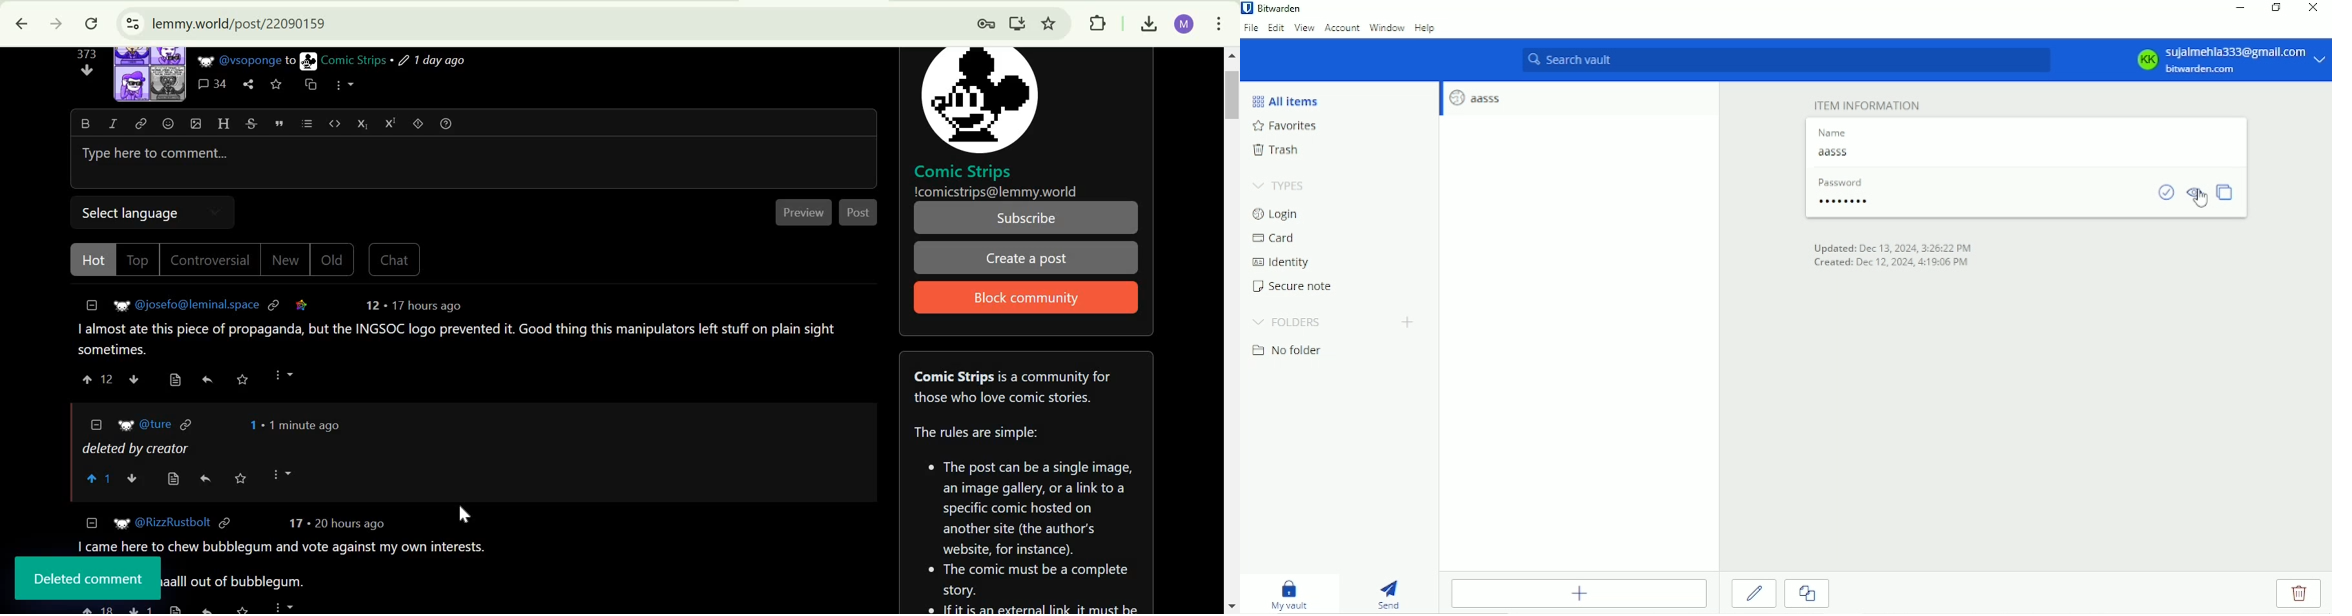 The image size is (2352, 616). I want to click on lemmy.world/post/22090159, so click(237, 23).